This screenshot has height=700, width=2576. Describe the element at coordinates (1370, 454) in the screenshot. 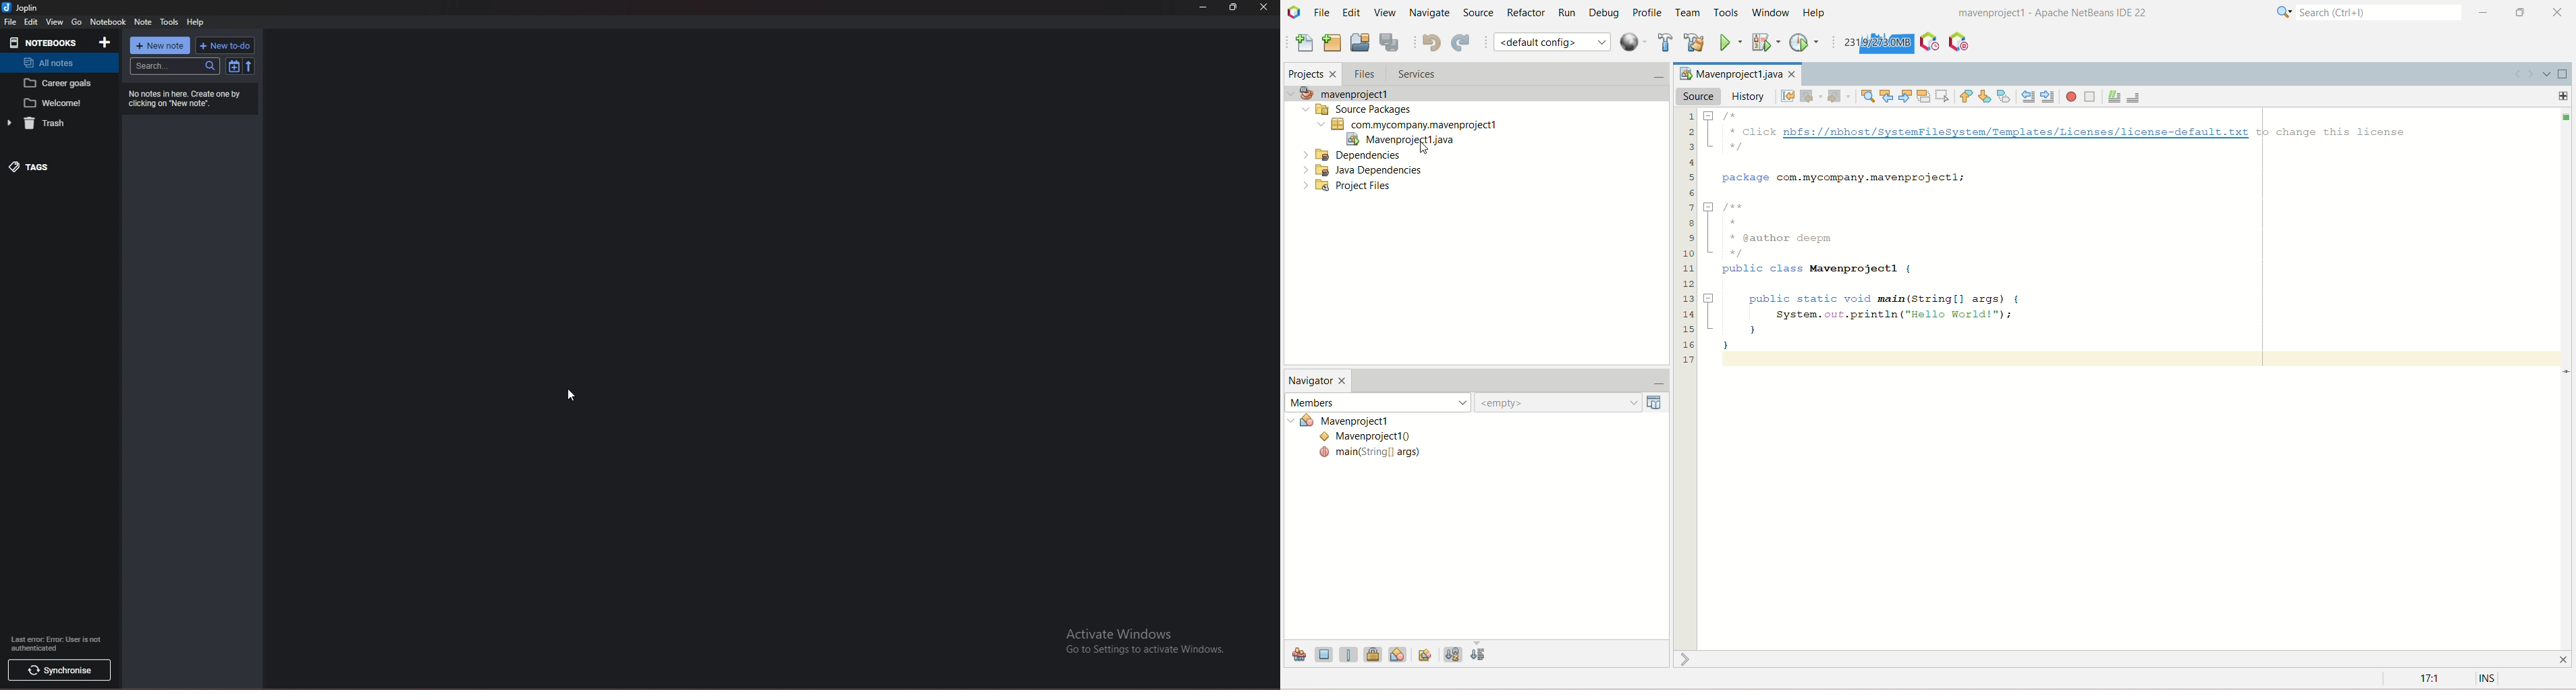

I see `main(String[] args)` at that location.